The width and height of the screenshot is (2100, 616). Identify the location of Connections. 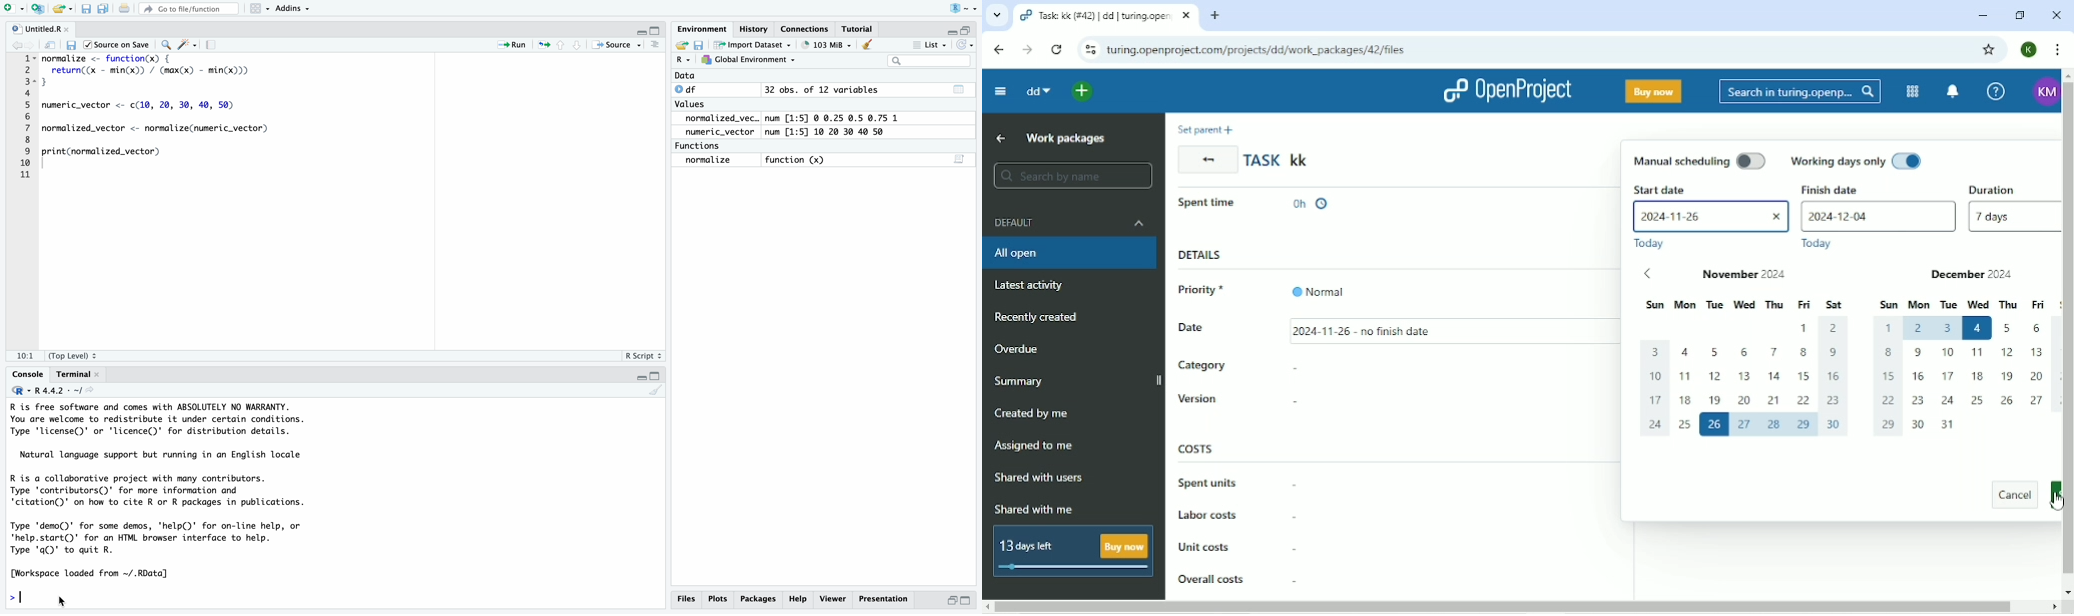
(804, 28).